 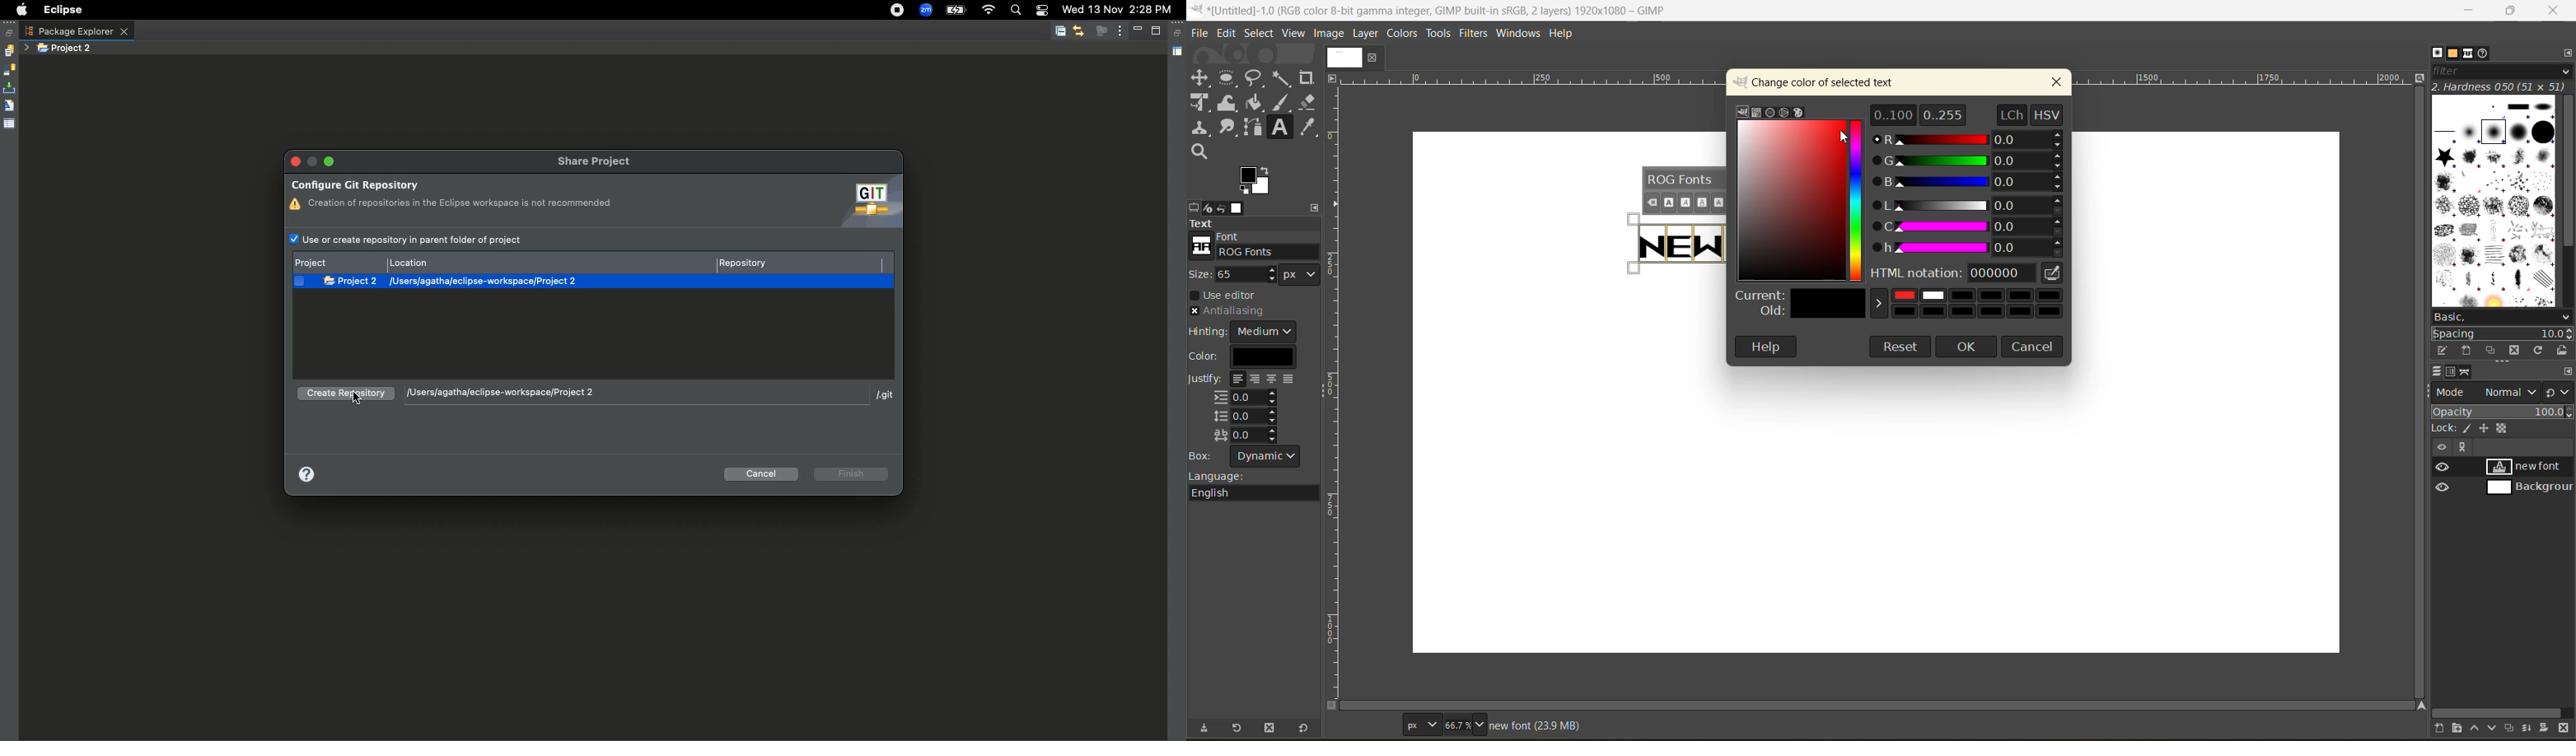 What do you see at coordinates (452, 193) in the screenshot?
I see `Configure Git Repository Creation of repositories in the Eclipse workspace is not recommended.` at bounding box center [452, 193].